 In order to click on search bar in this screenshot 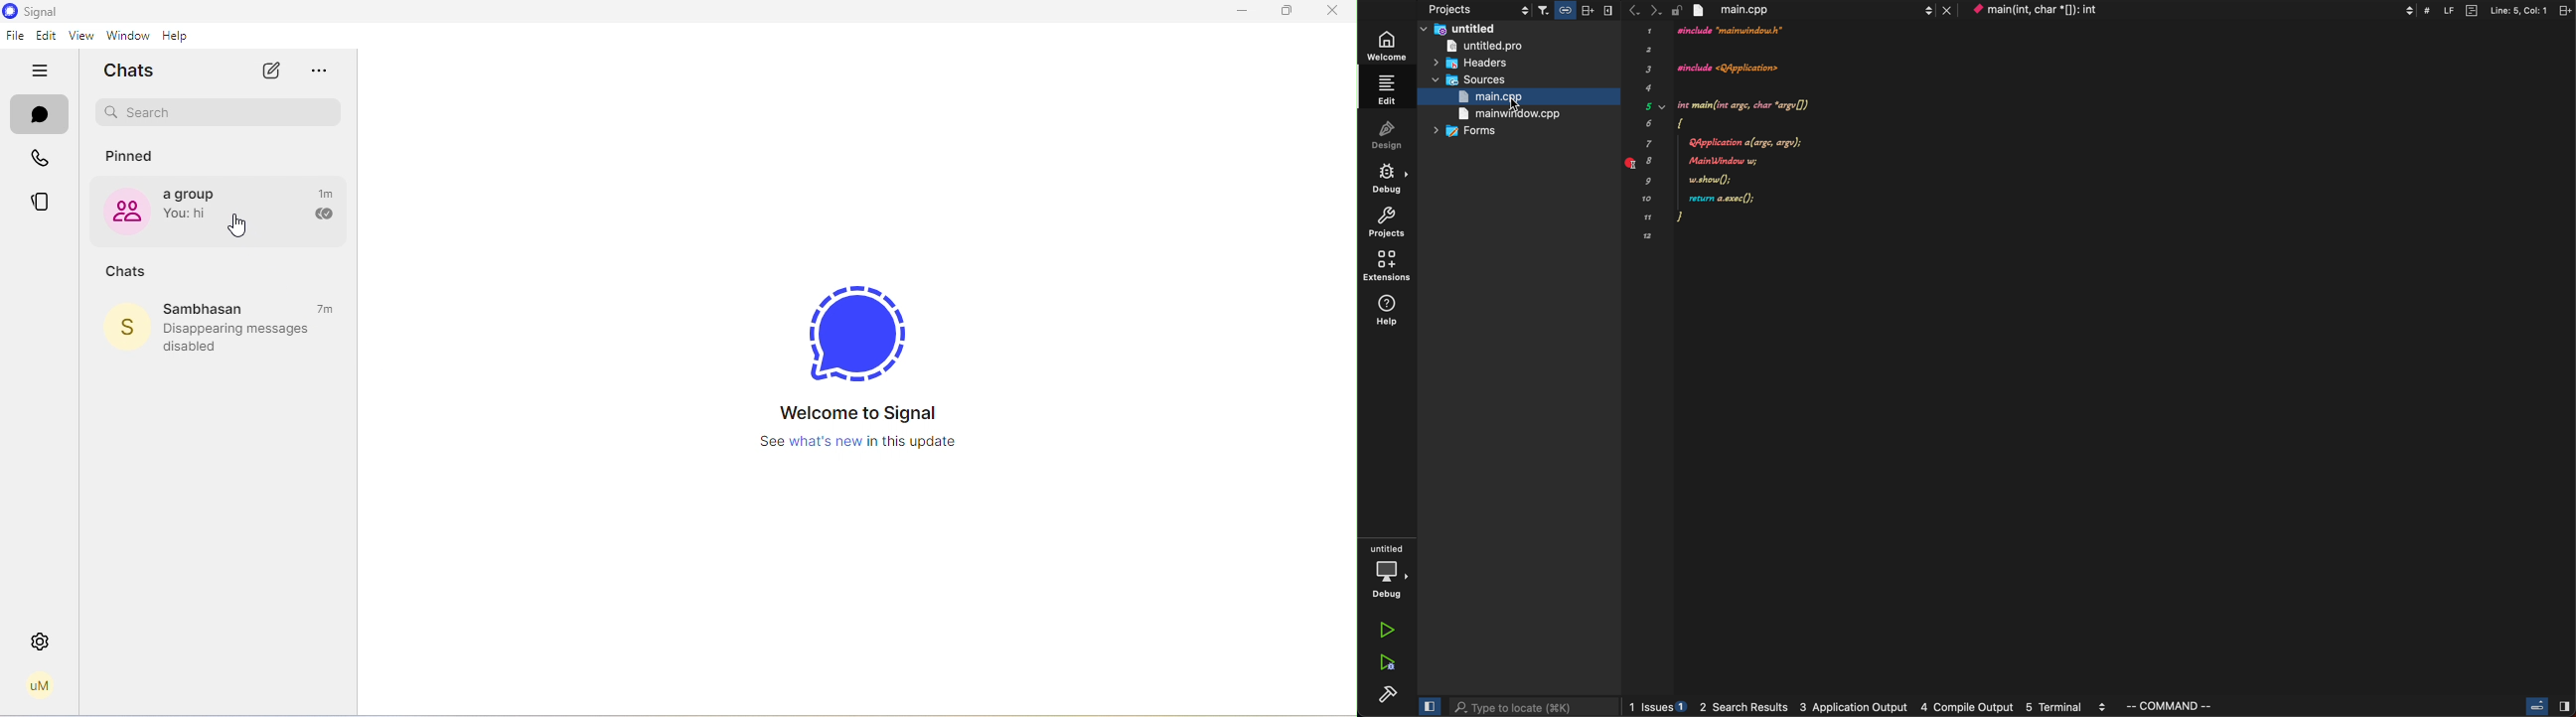, I will do `click(220, 113)`.